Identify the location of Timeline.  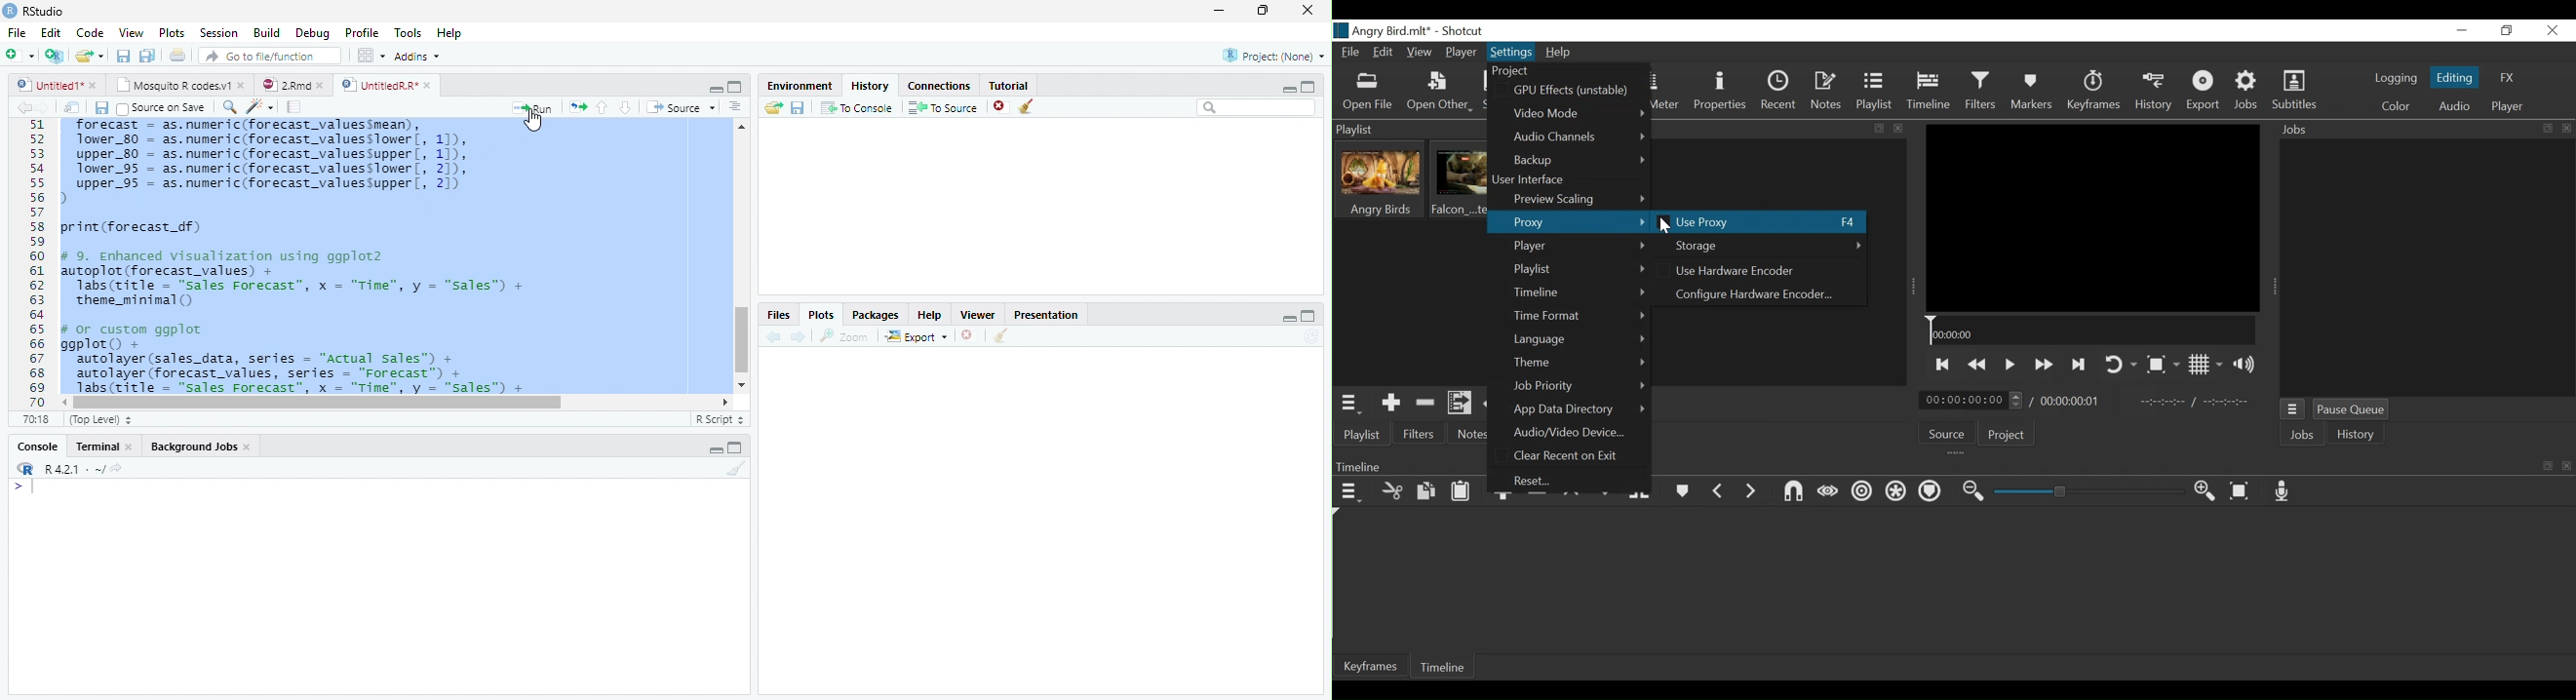
(2090, 330).